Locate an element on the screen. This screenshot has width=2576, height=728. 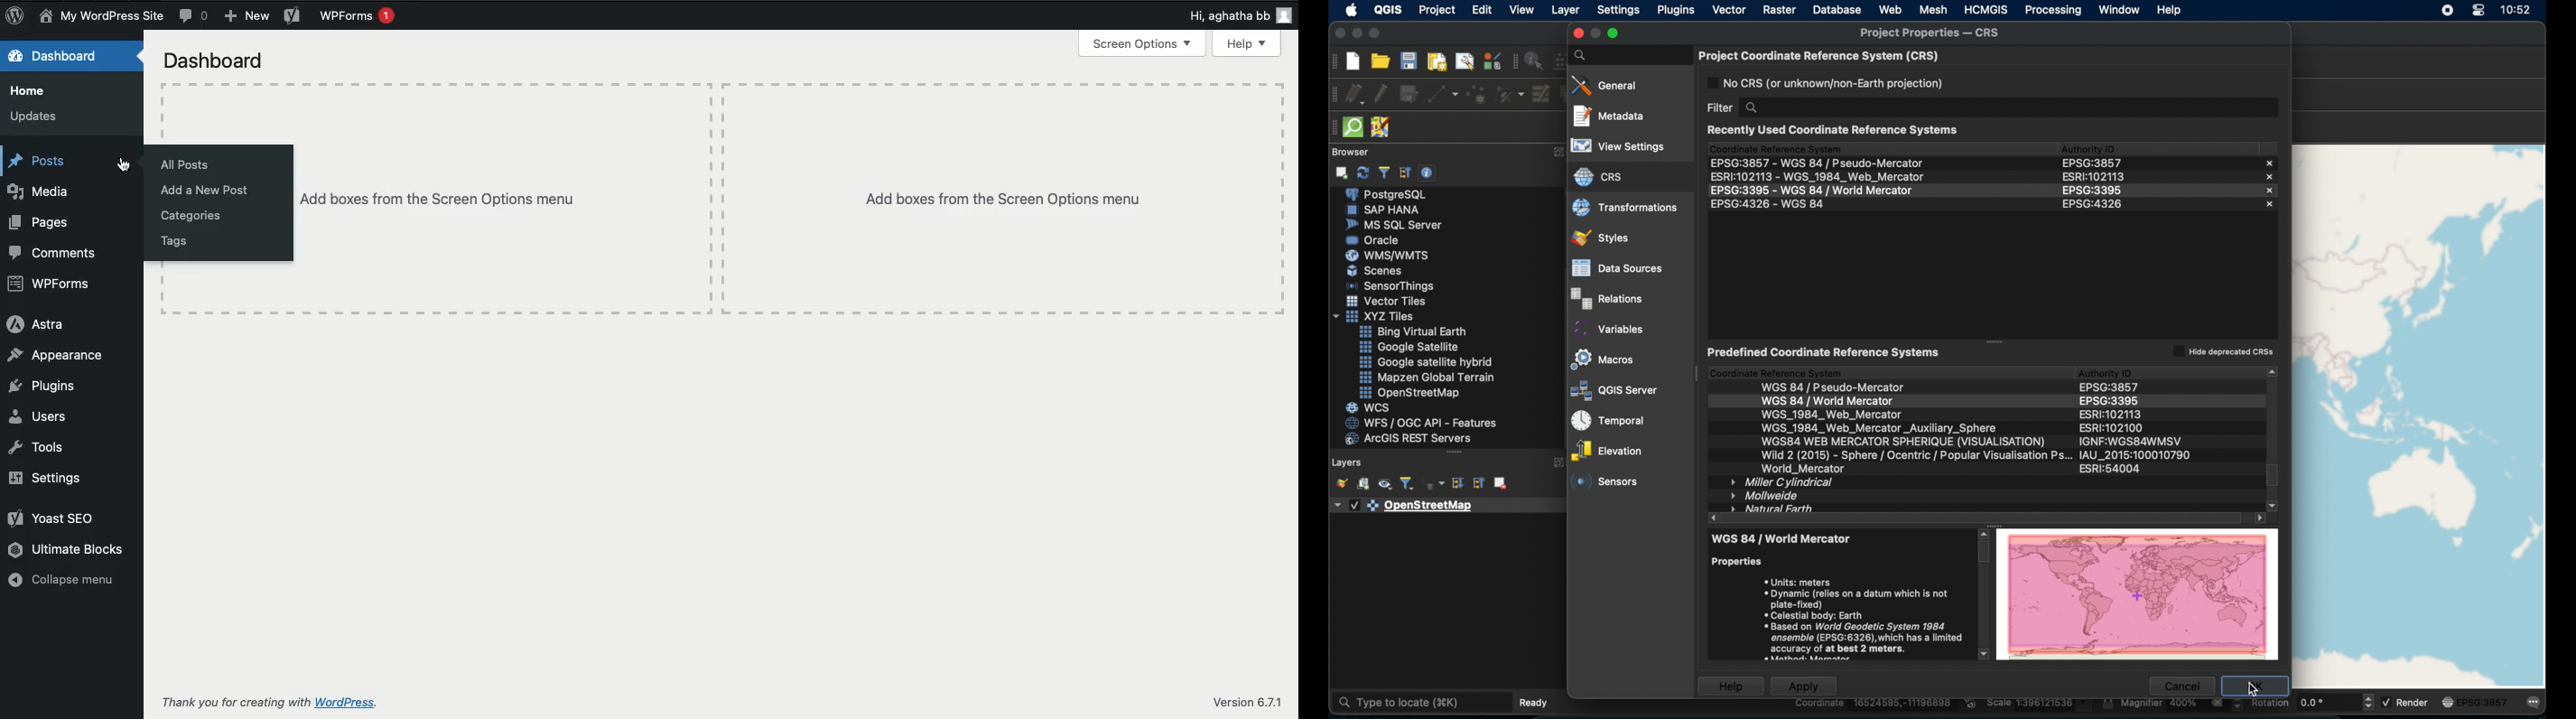
postgre sql is located at coordinates (1400, 194).